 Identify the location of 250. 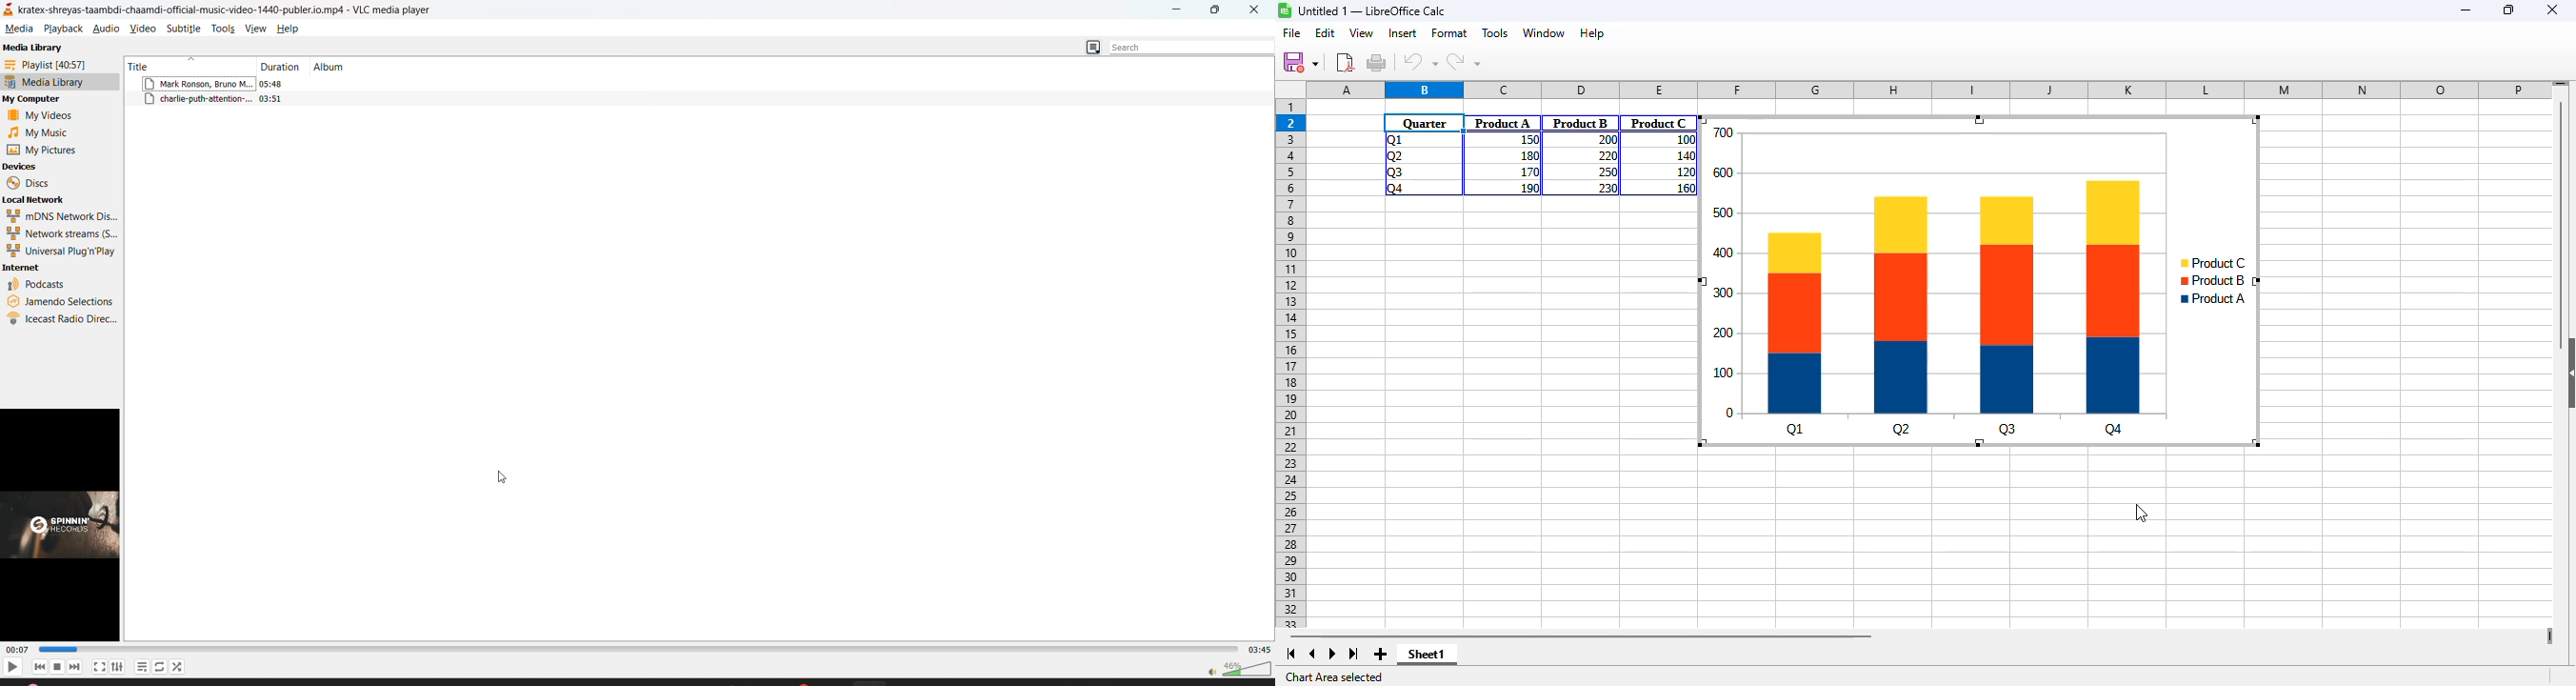
(1608, 172).